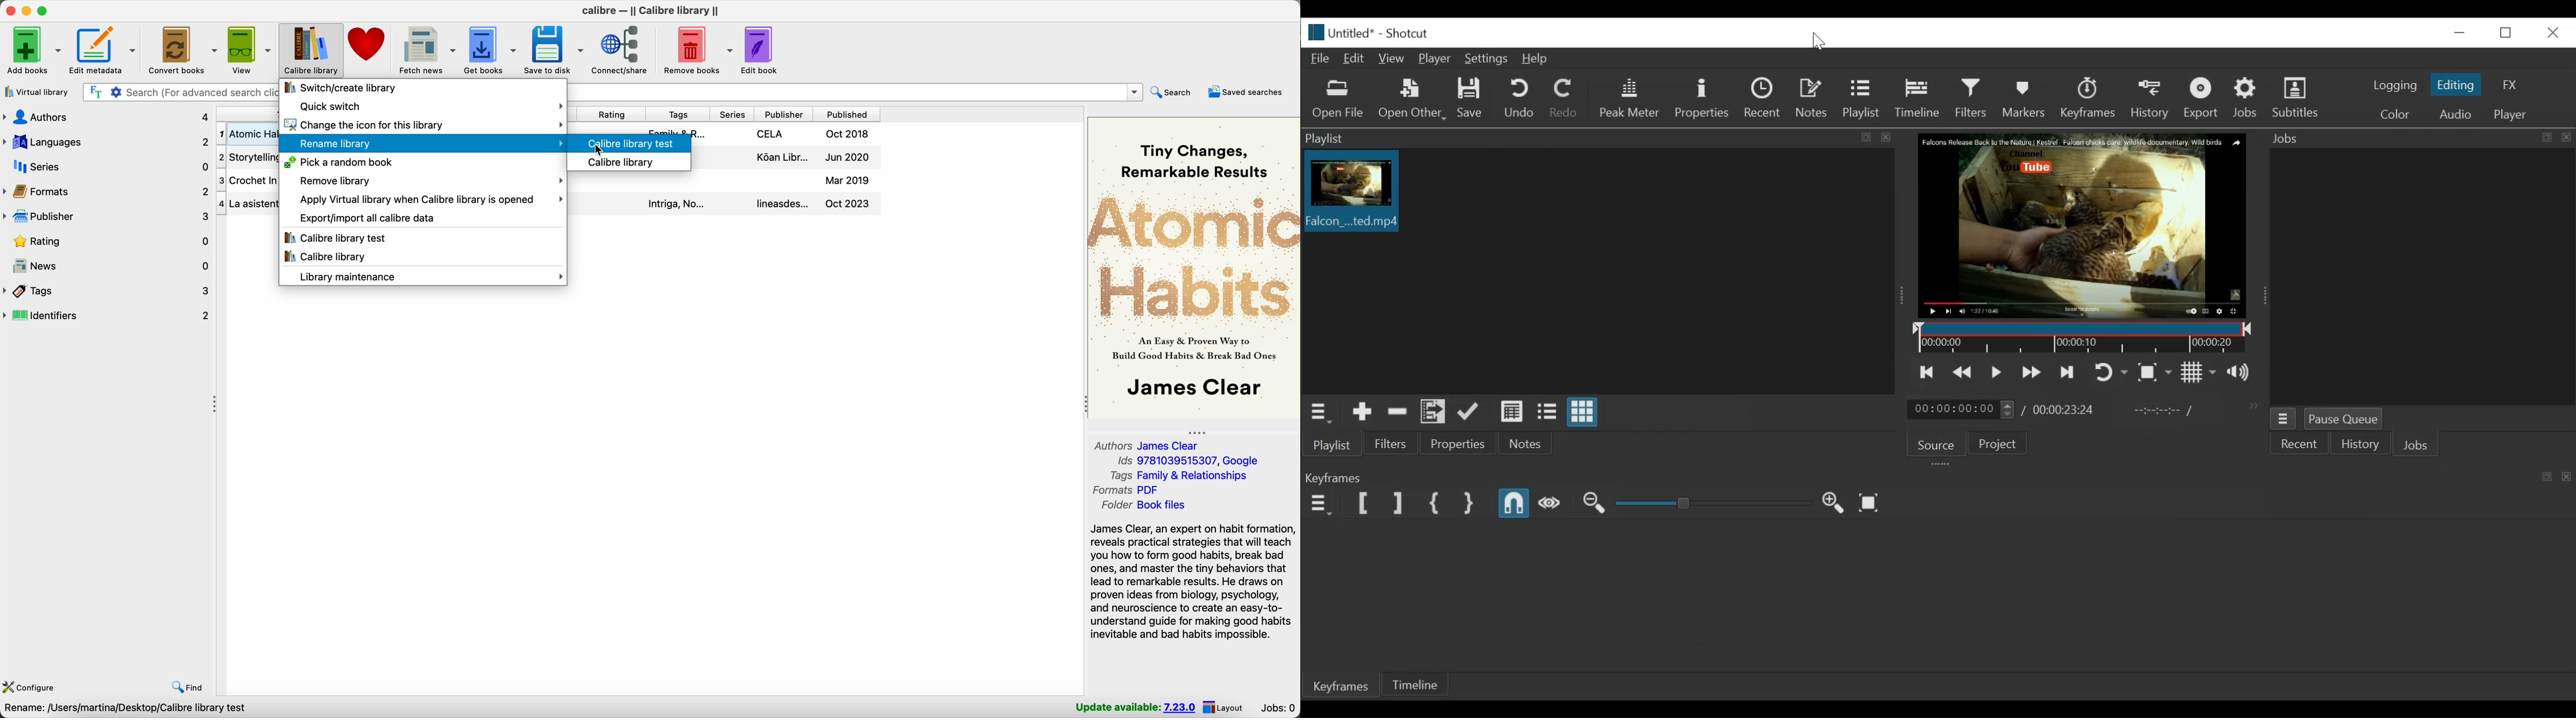 The image size is (2576, 728). What do you see at coordinates (1516, 505) in the screenshot?
I see `Snap` at bounding box center [1516, 505].